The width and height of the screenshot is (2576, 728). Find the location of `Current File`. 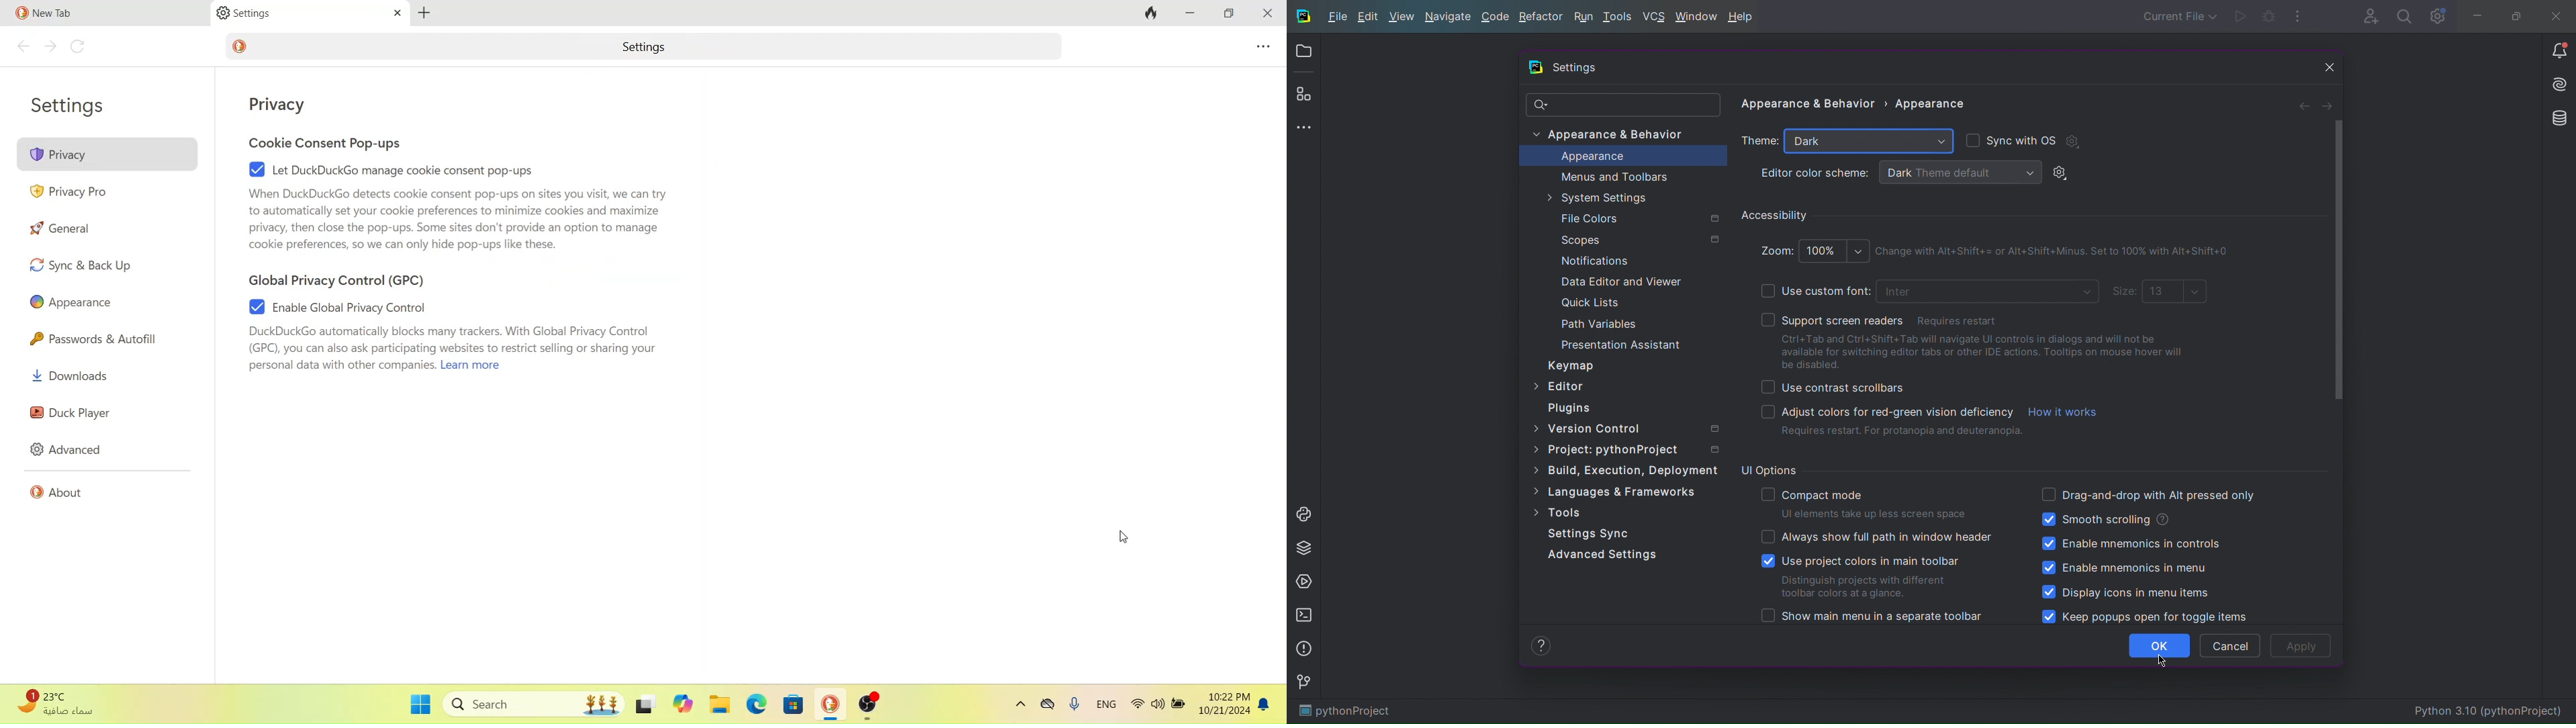

Current File is located at coordinates (2177, 16).